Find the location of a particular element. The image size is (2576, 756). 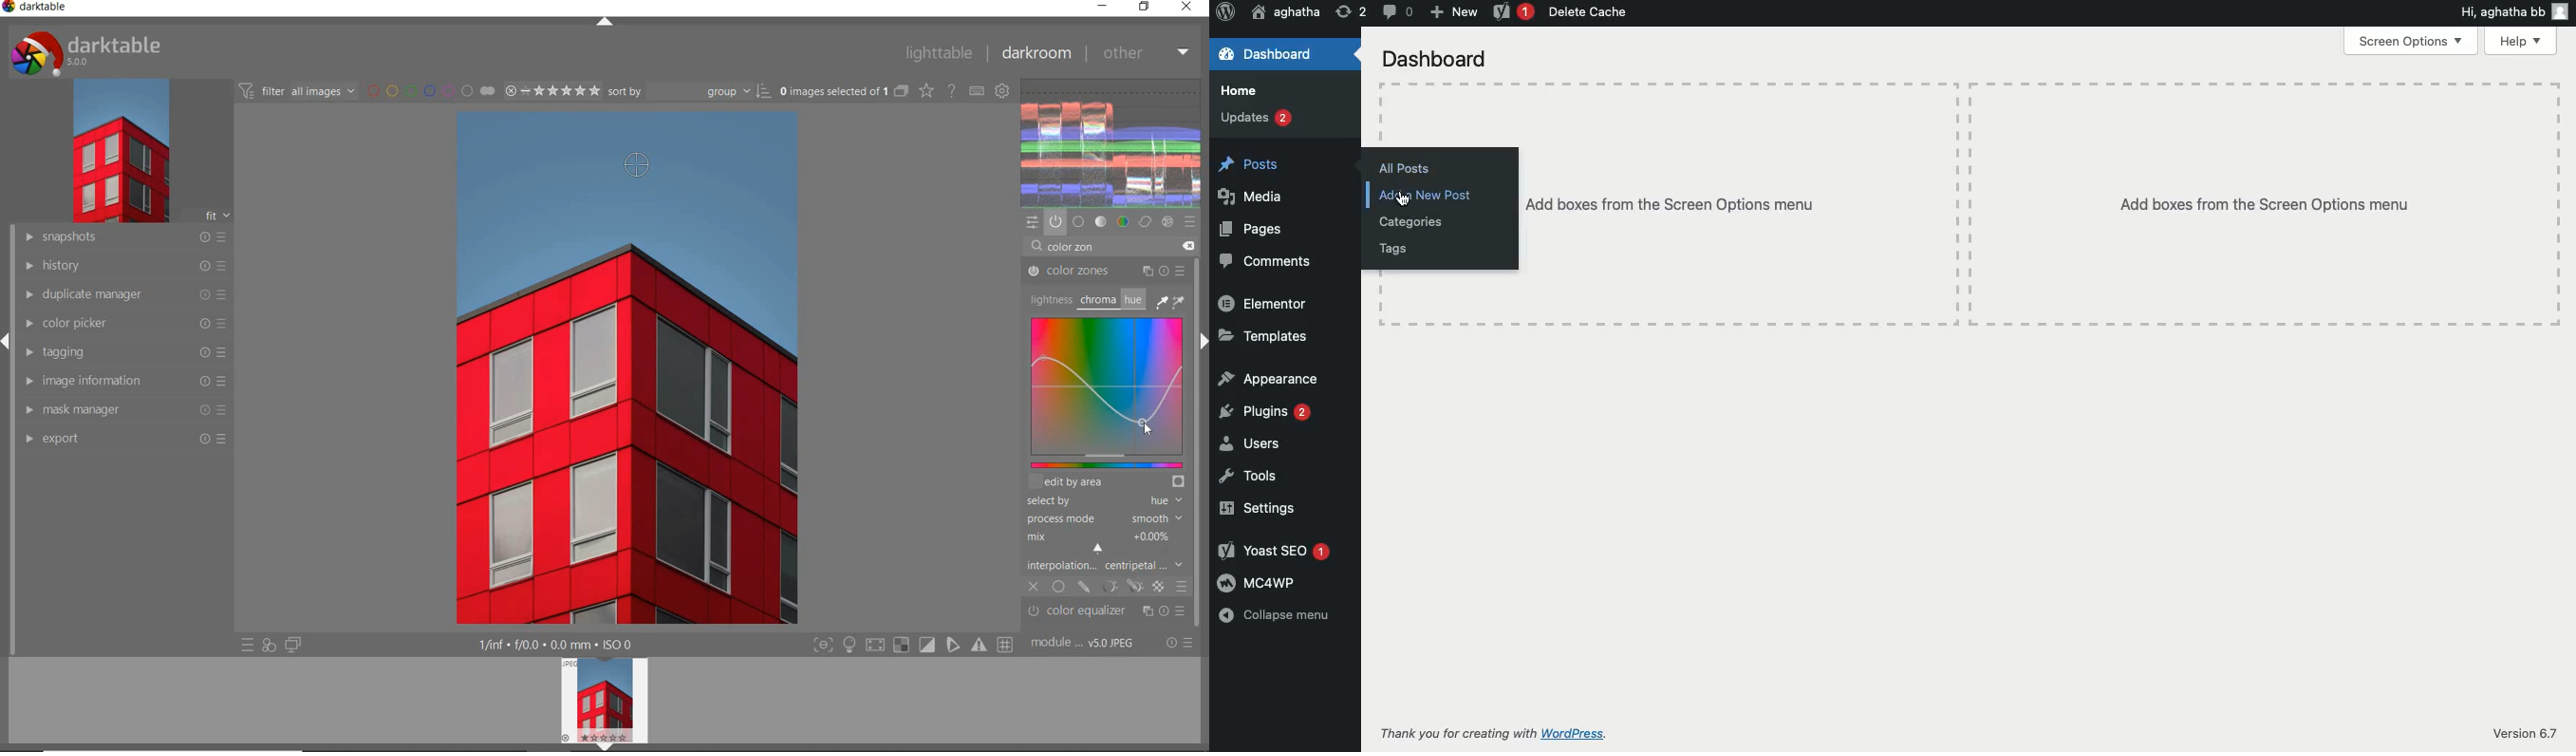

Delete Cache is located at coordinates (1588, 13).